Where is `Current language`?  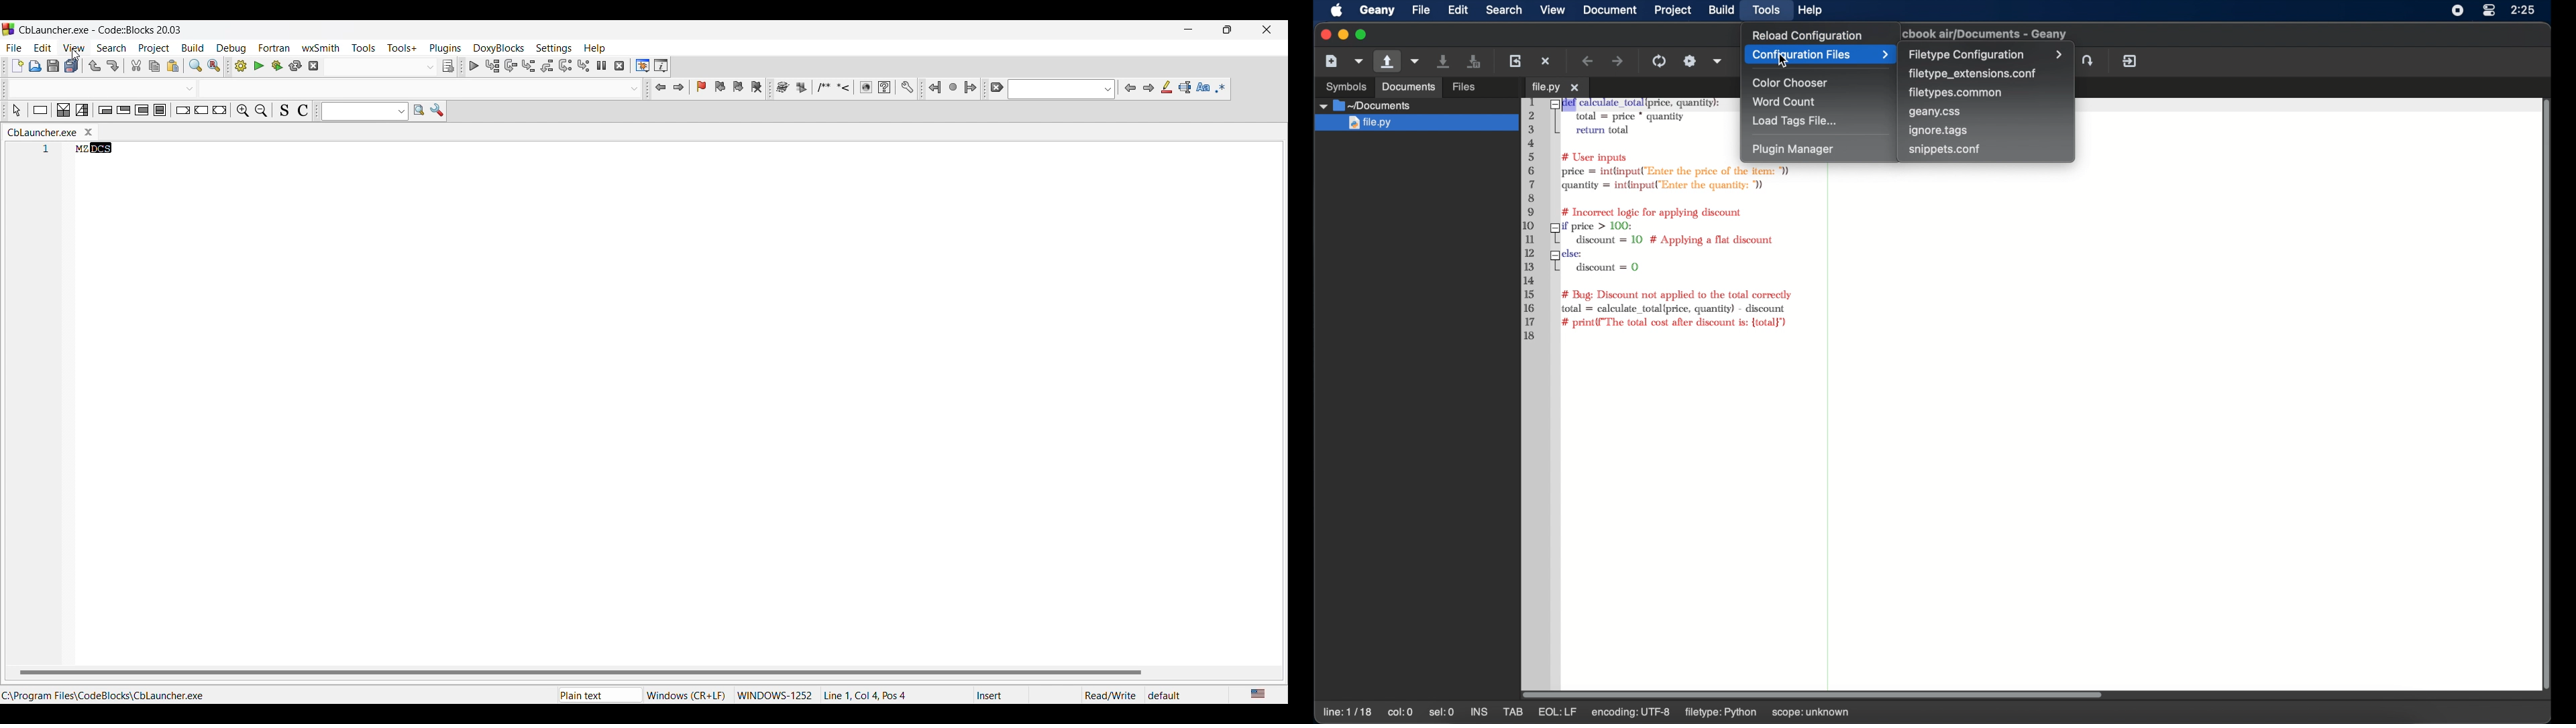
Current language is located at coordinates (1259, 695).